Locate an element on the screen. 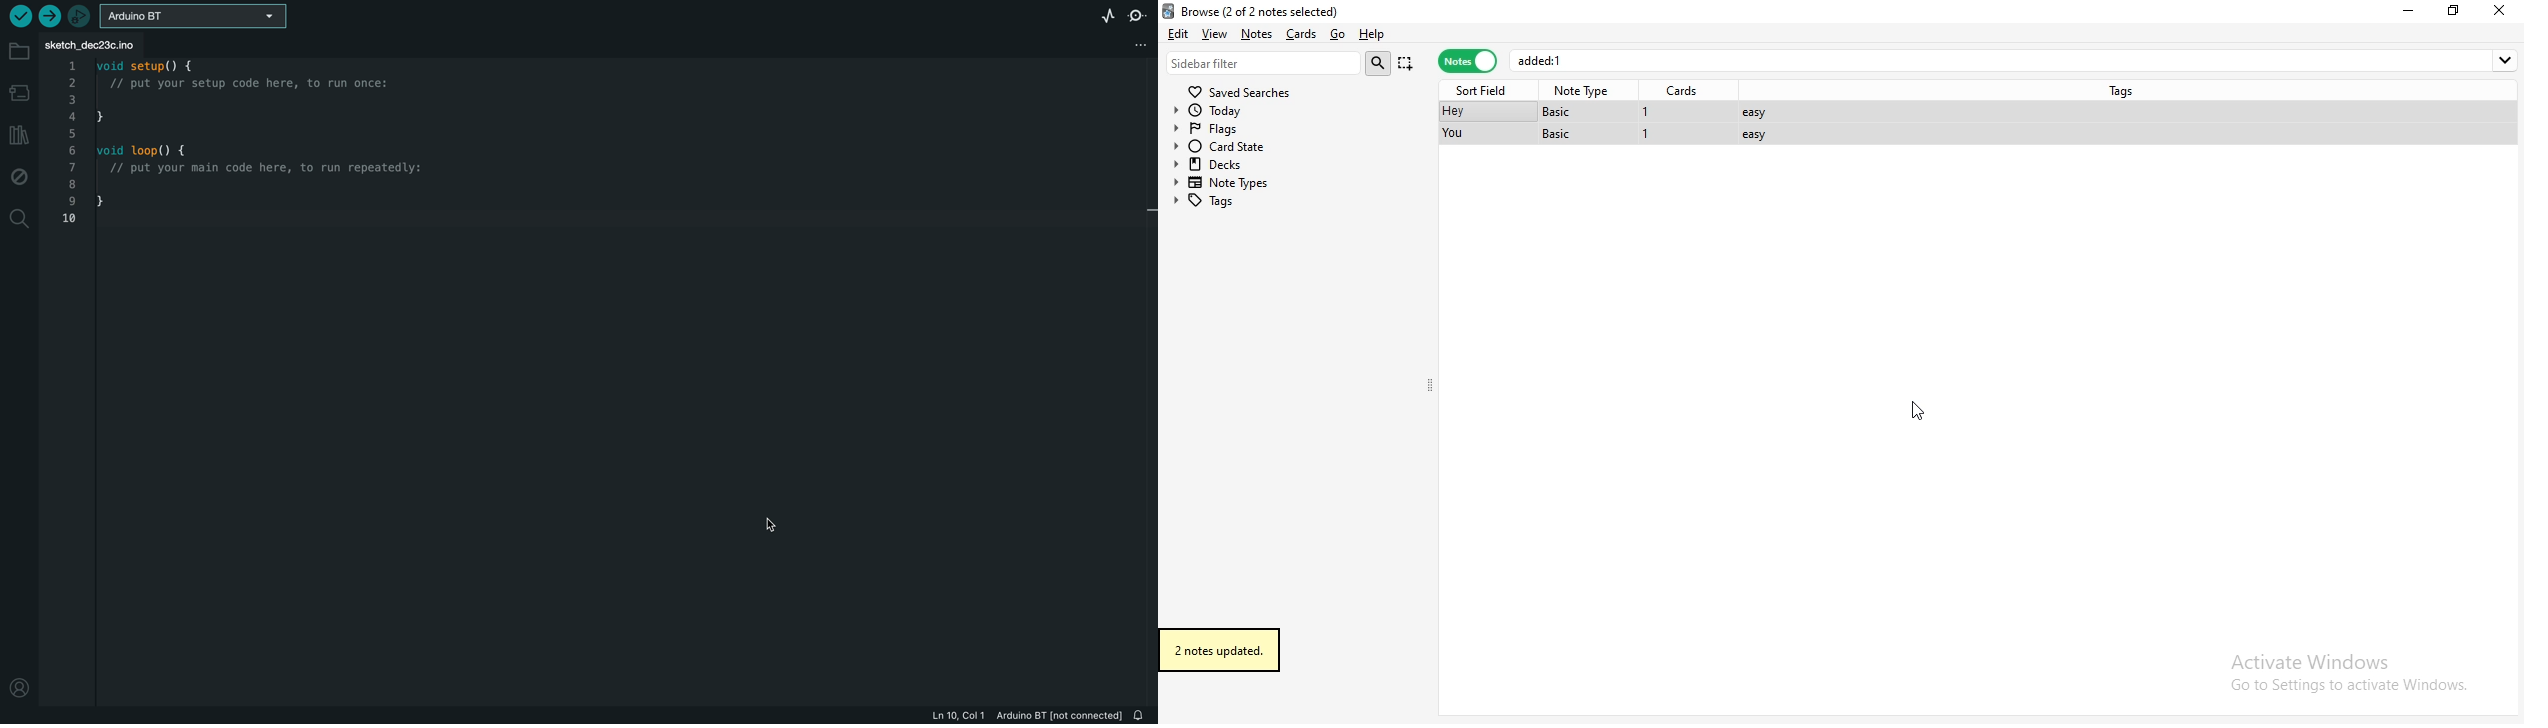  profile is located at coordinates (20, 684).